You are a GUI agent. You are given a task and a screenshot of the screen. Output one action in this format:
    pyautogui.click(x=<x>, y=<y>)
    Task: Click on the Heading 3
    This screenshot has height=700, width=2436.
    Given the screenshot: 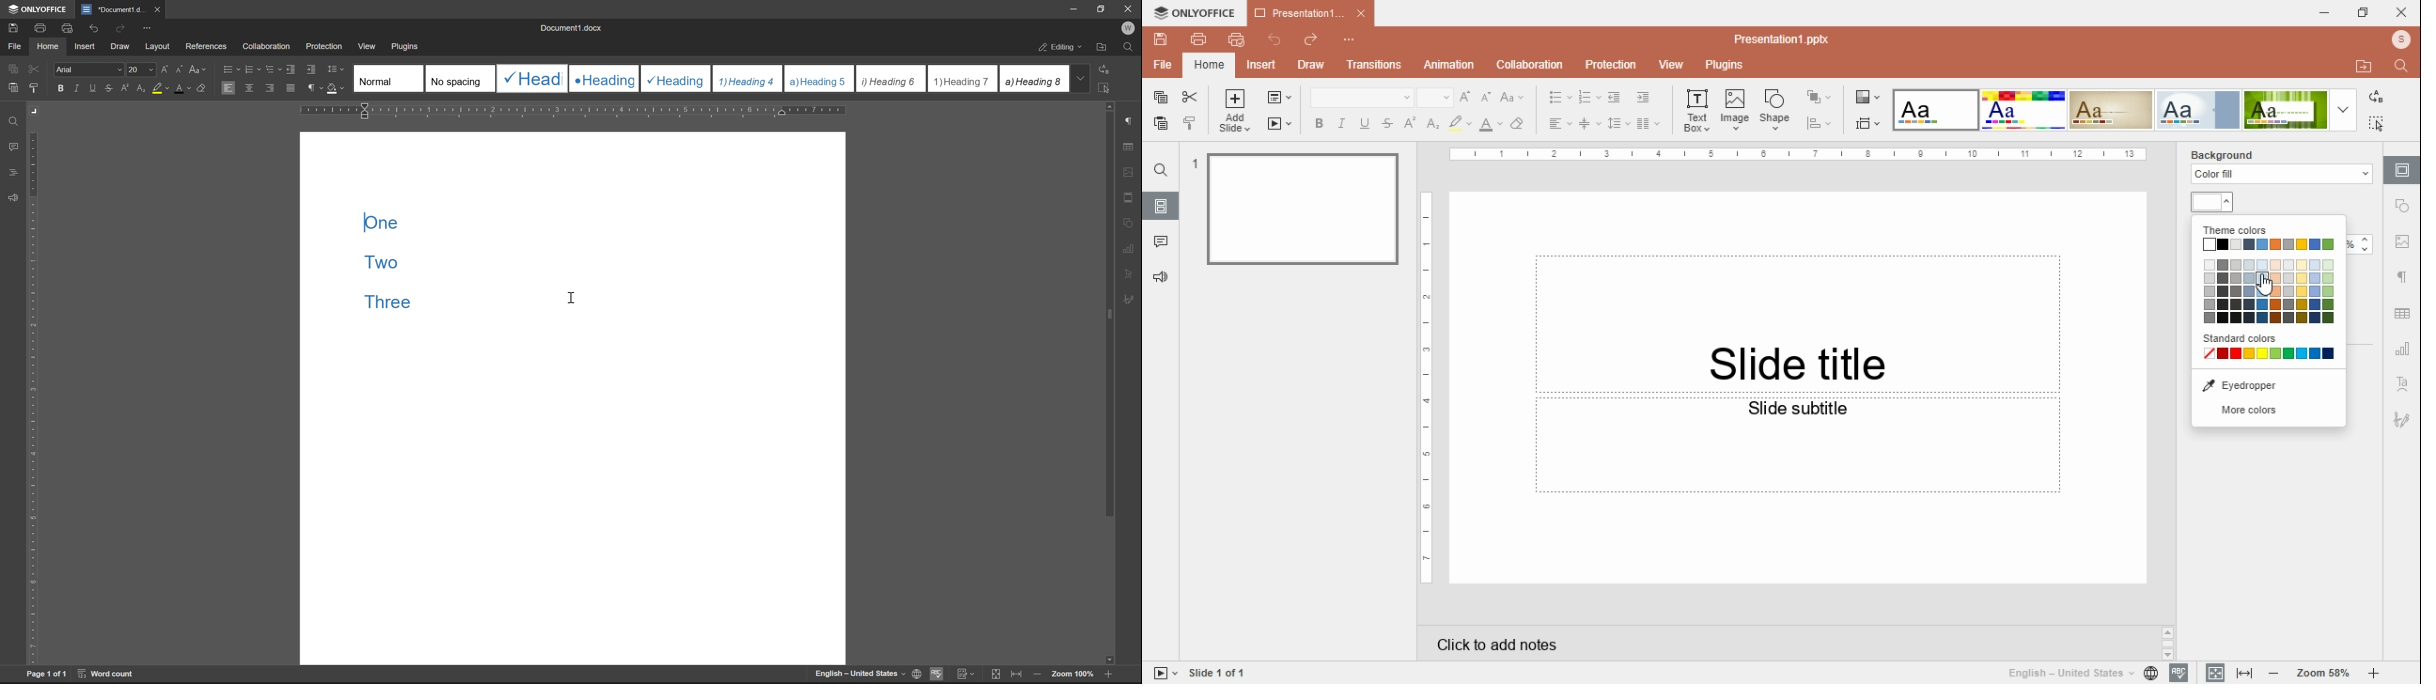 What is the action you would take?
    pyautogui.click(x=676, y=78)
    